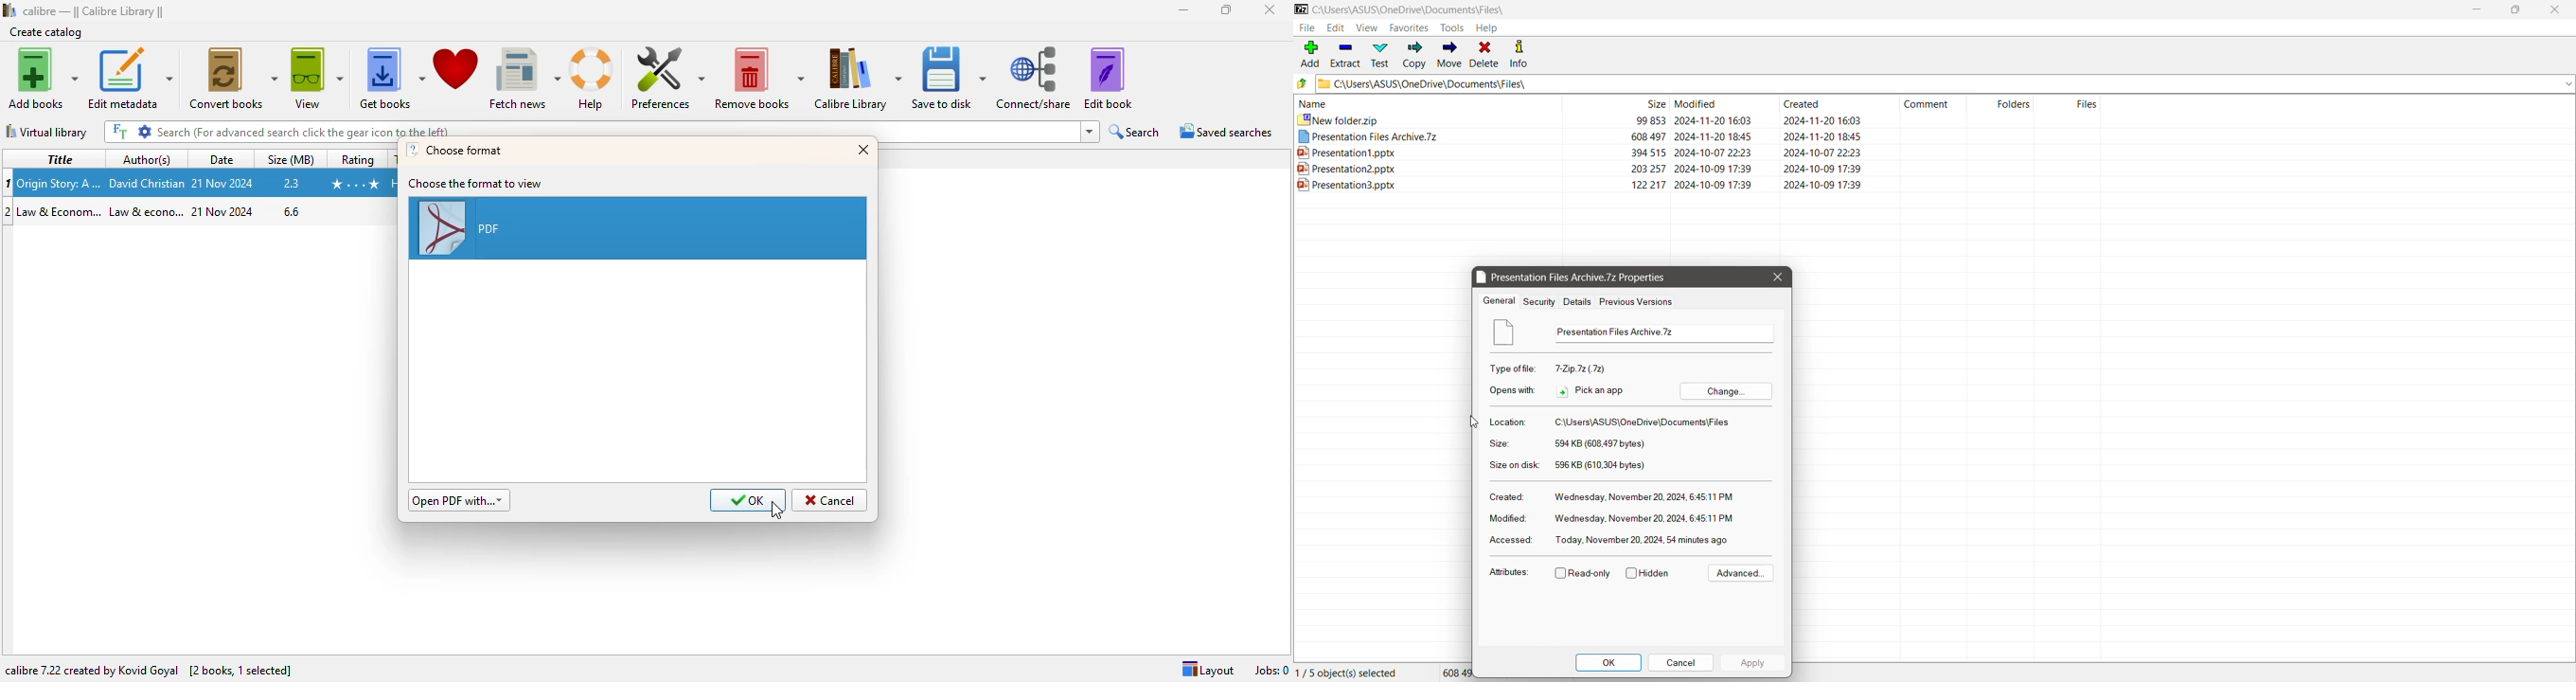 This screenshot has width=2576, height=700. I want to click on choose format, so click(466, 151).